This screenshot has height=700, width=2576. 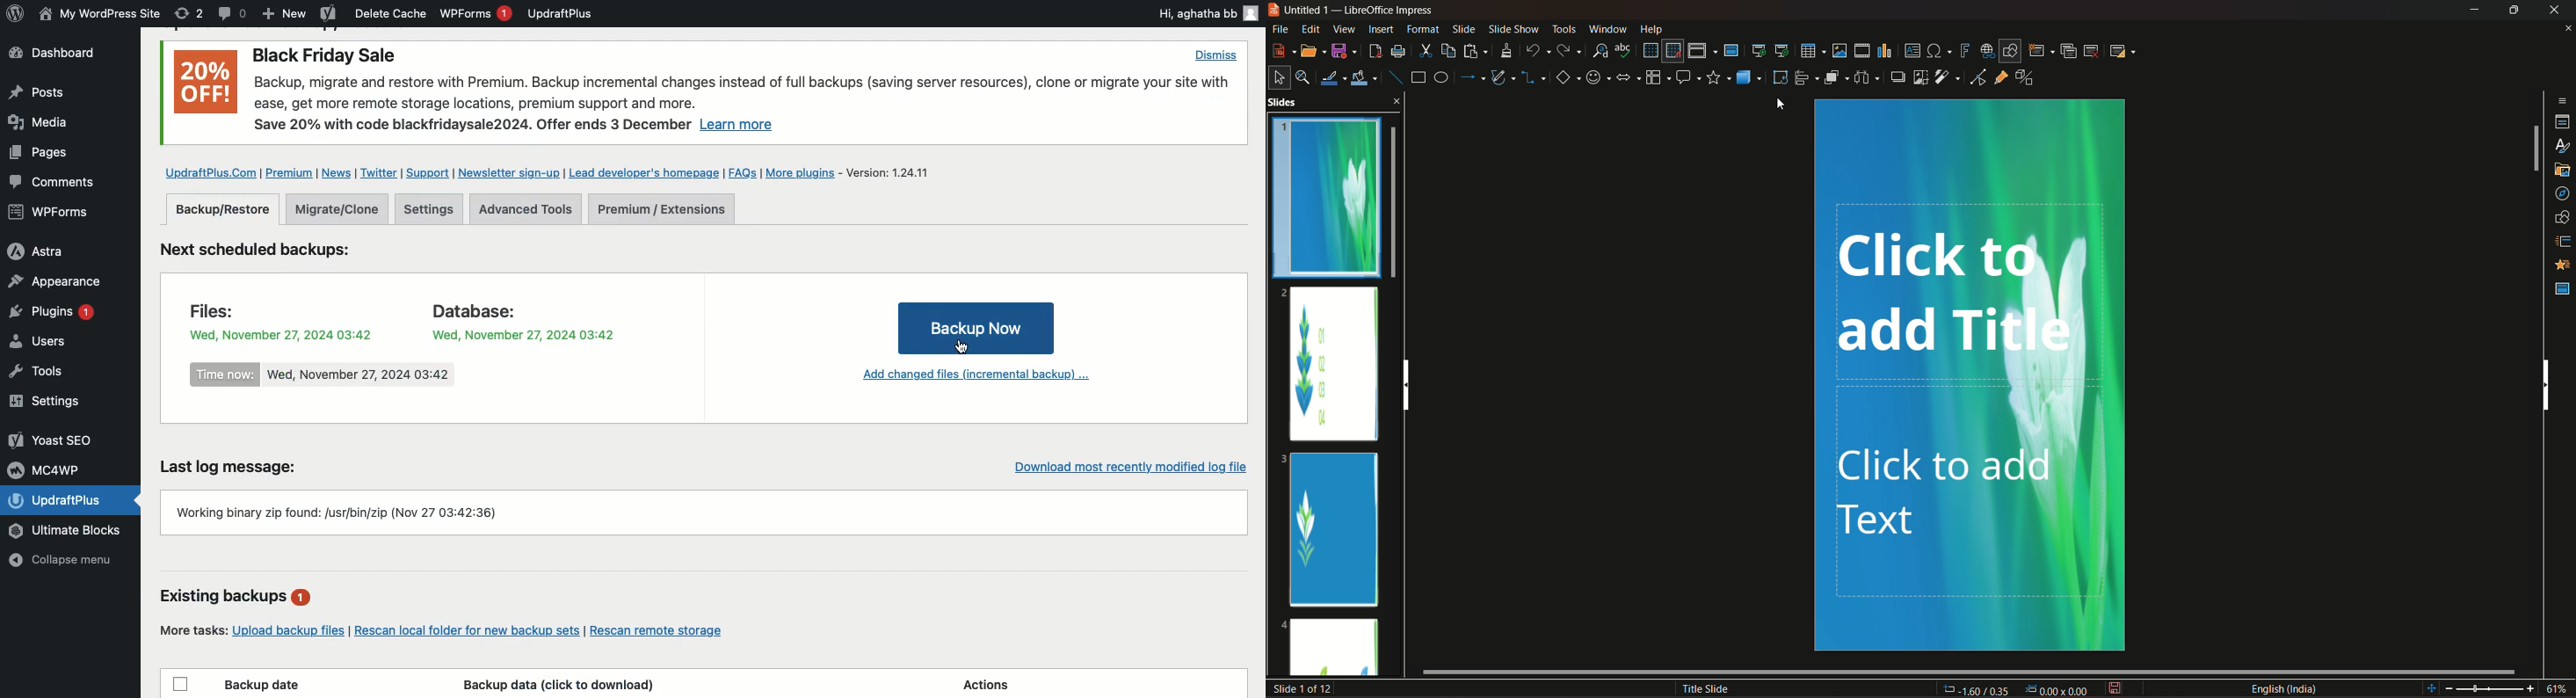 I want to click on insert text box, so click(x=1912, y=50).